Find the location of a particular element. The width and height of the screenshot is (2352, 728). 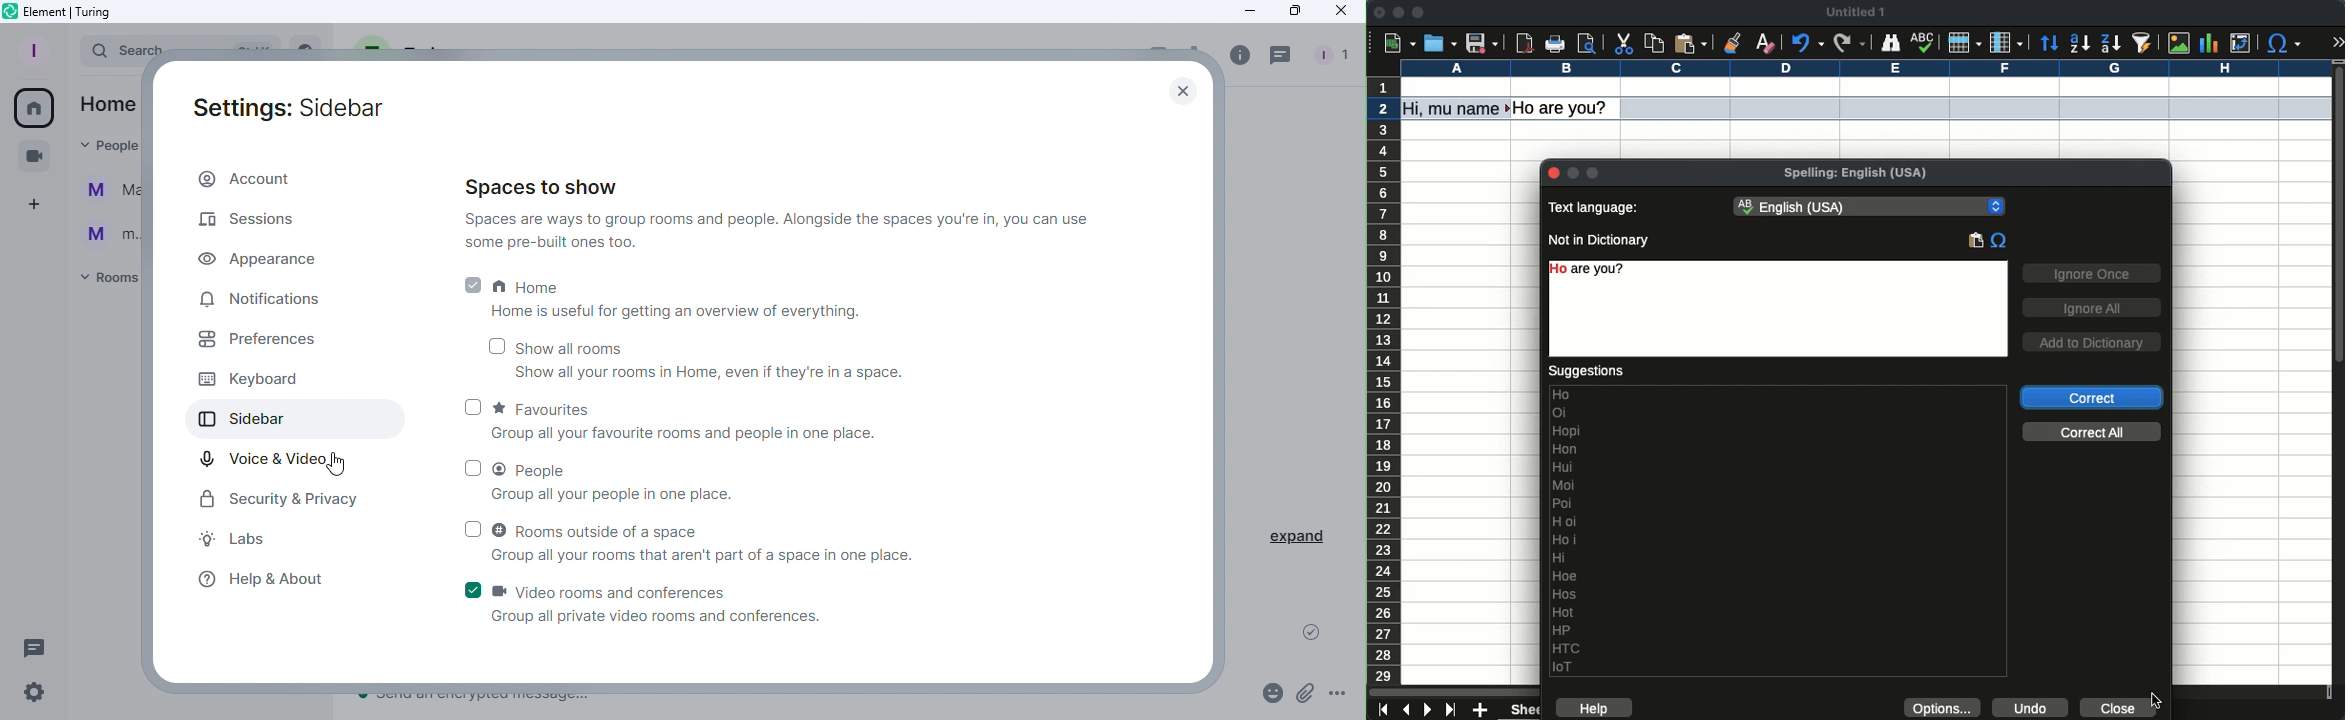

column is located at coordinates (2007, 42).